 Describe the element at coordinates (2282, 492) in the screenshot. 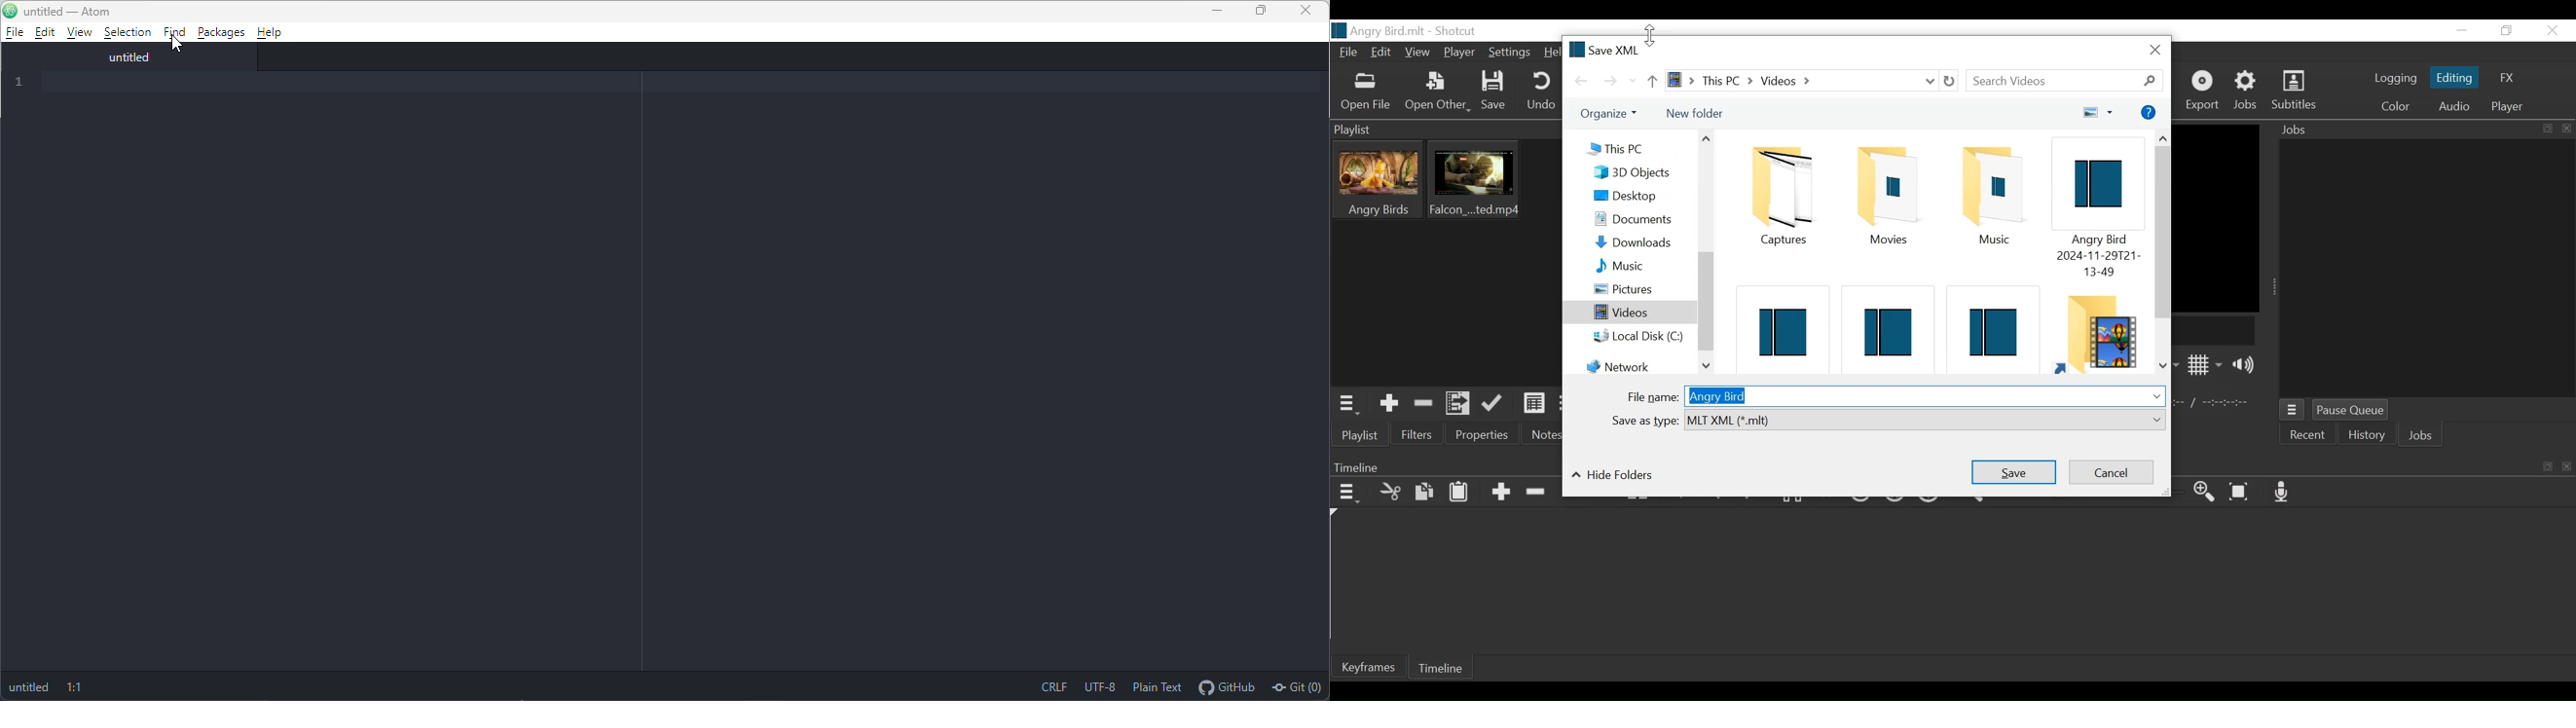

I see `Record audio` at that location.